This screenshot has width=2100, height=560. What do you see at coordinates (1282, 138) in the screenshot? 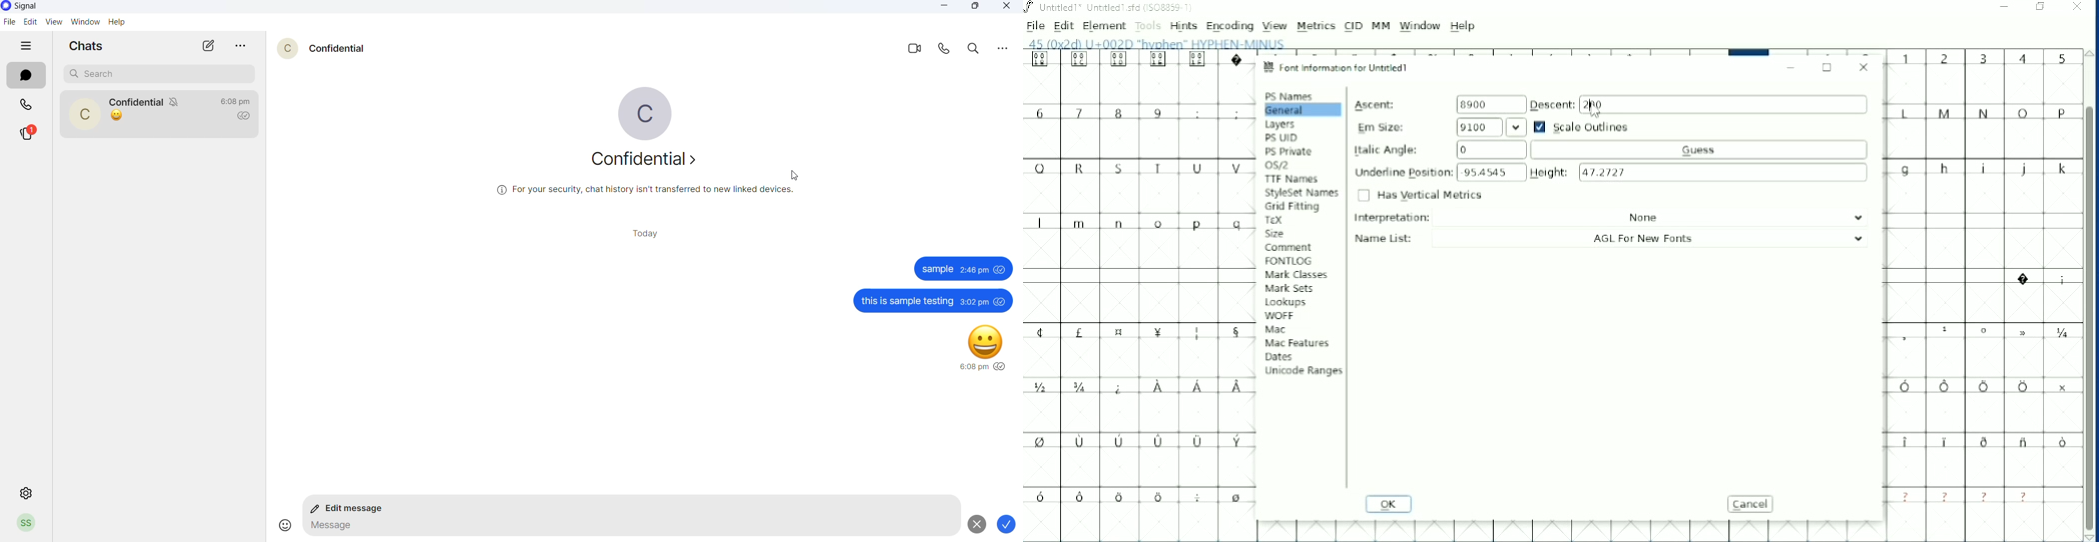
I see `PS UID` at bounding box center [1282, 138].